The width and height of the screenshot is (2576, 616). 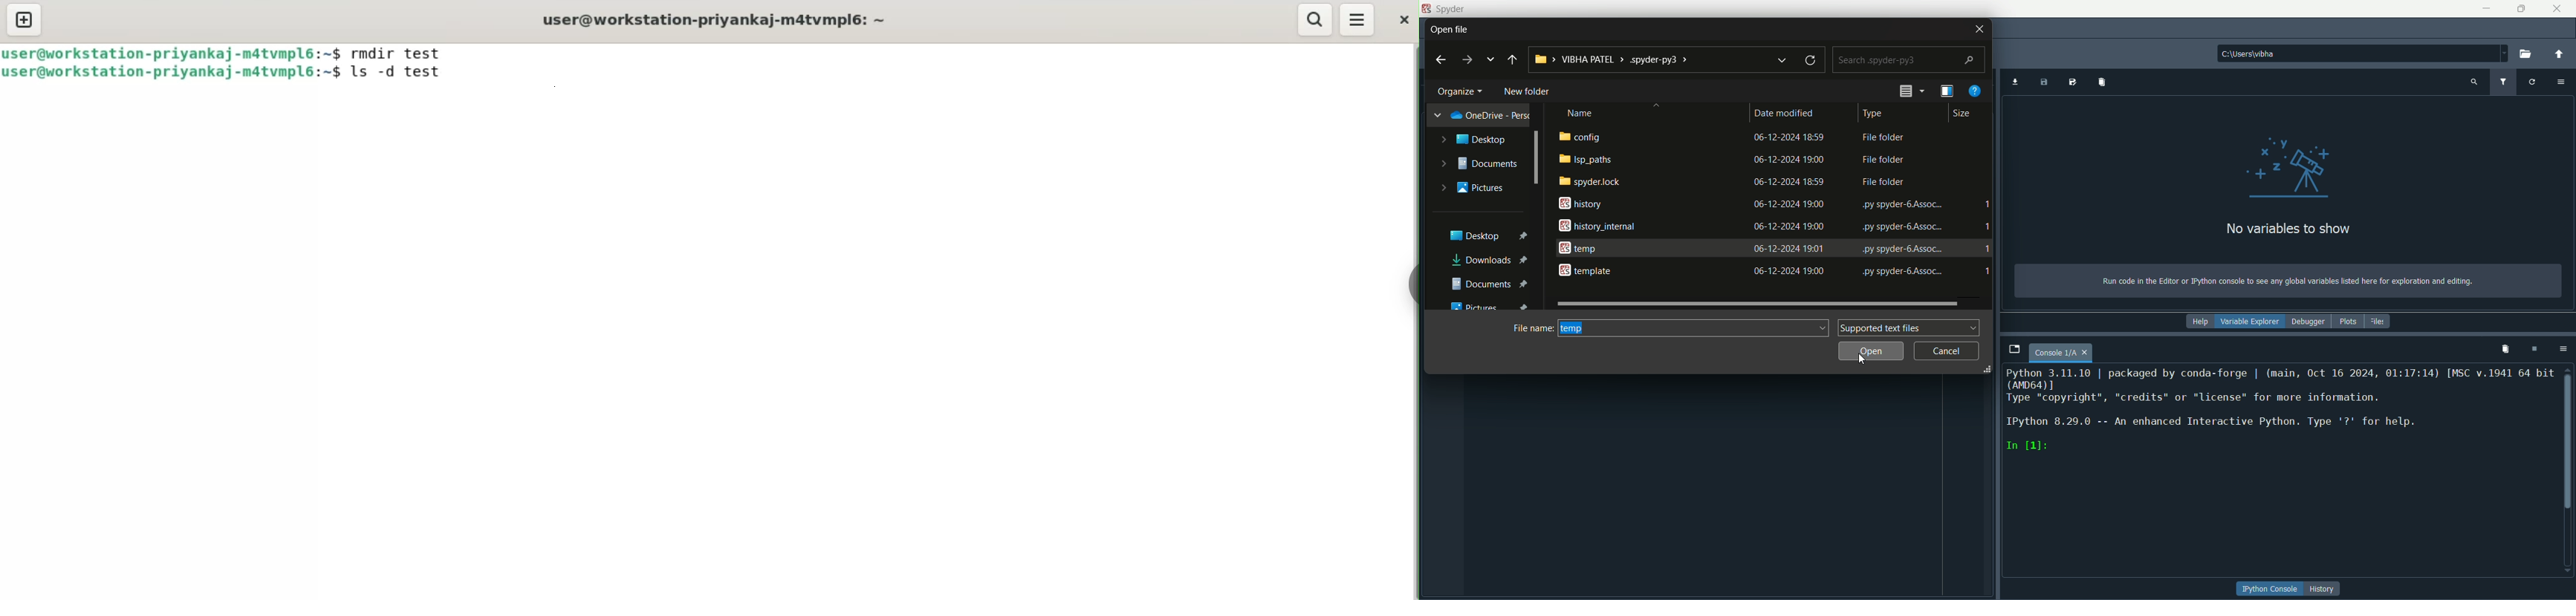 What do you see at coordinates (2534, 82) in the screenshot?
I see `refresh variable` at bounding box center [2534, 82].